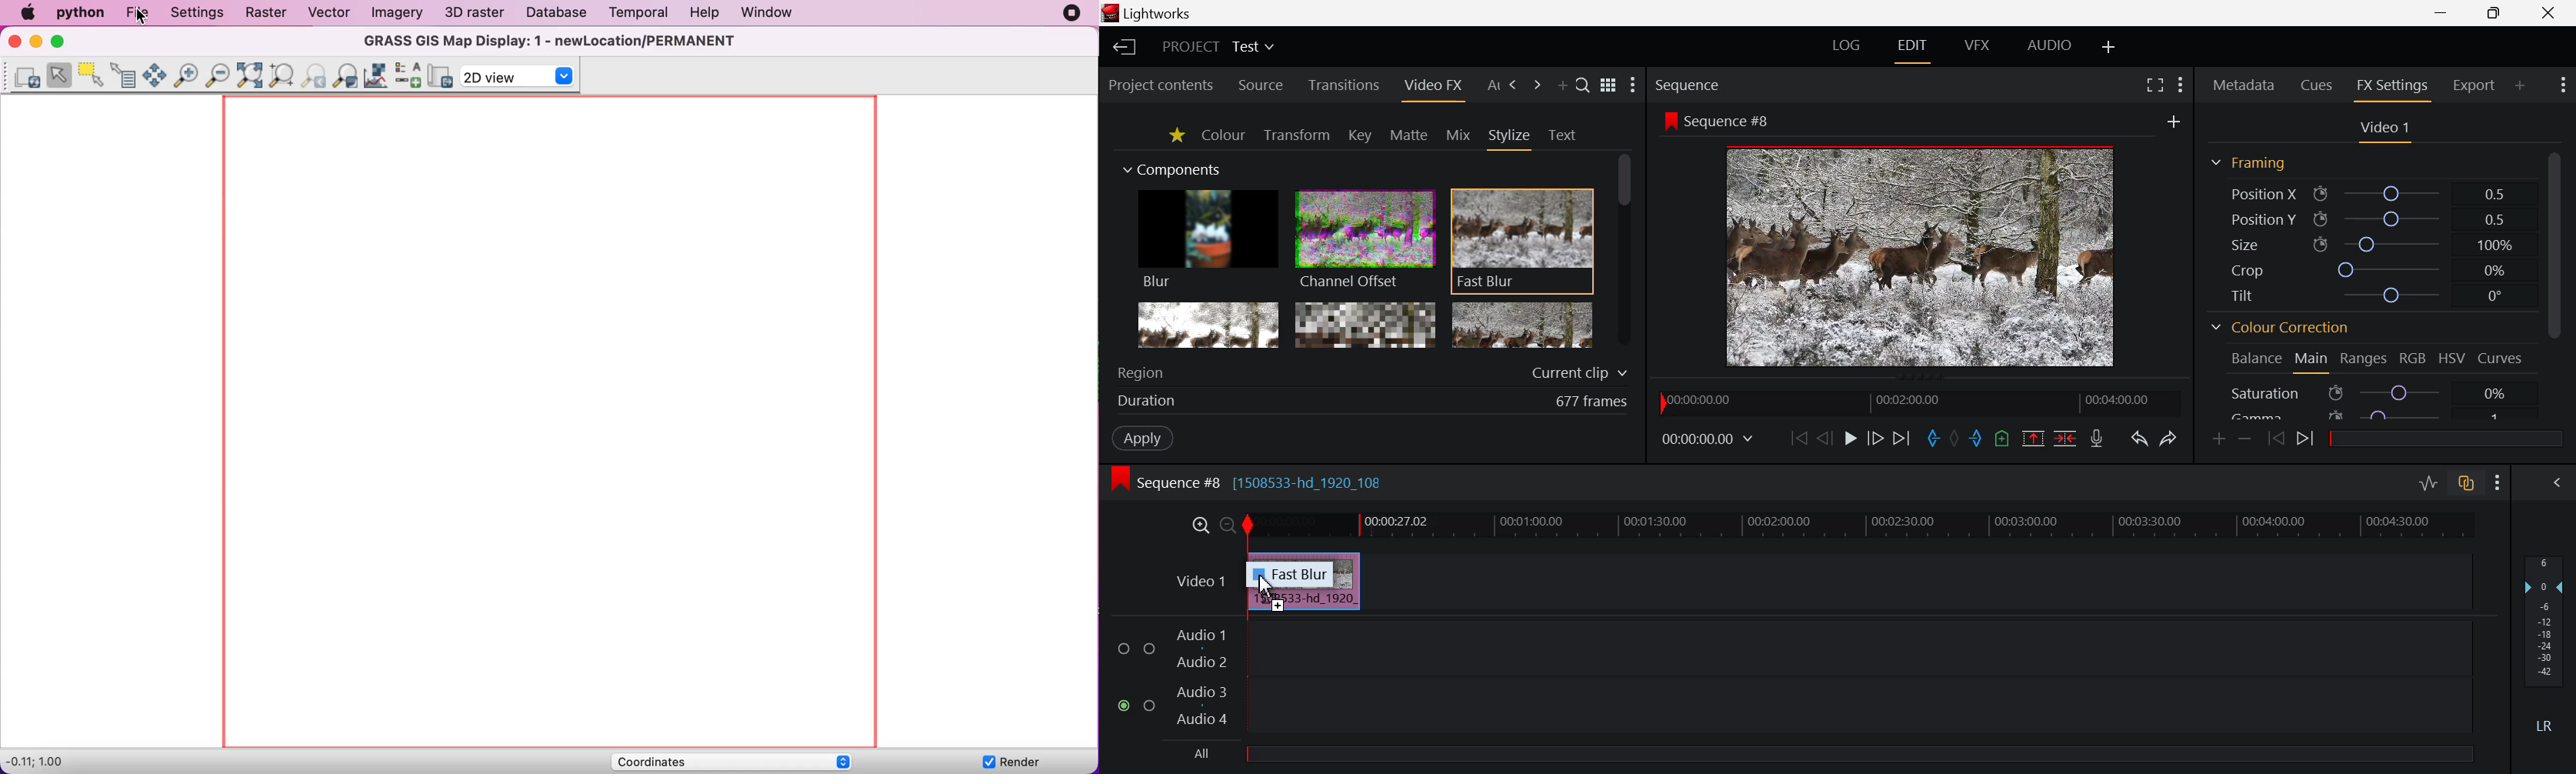 Image resolution: width=2576 pixels, height=784 pixels. Describe the element at coordinates (1915, 52) in the screenshot. I see `EDIT Layout` at that location.